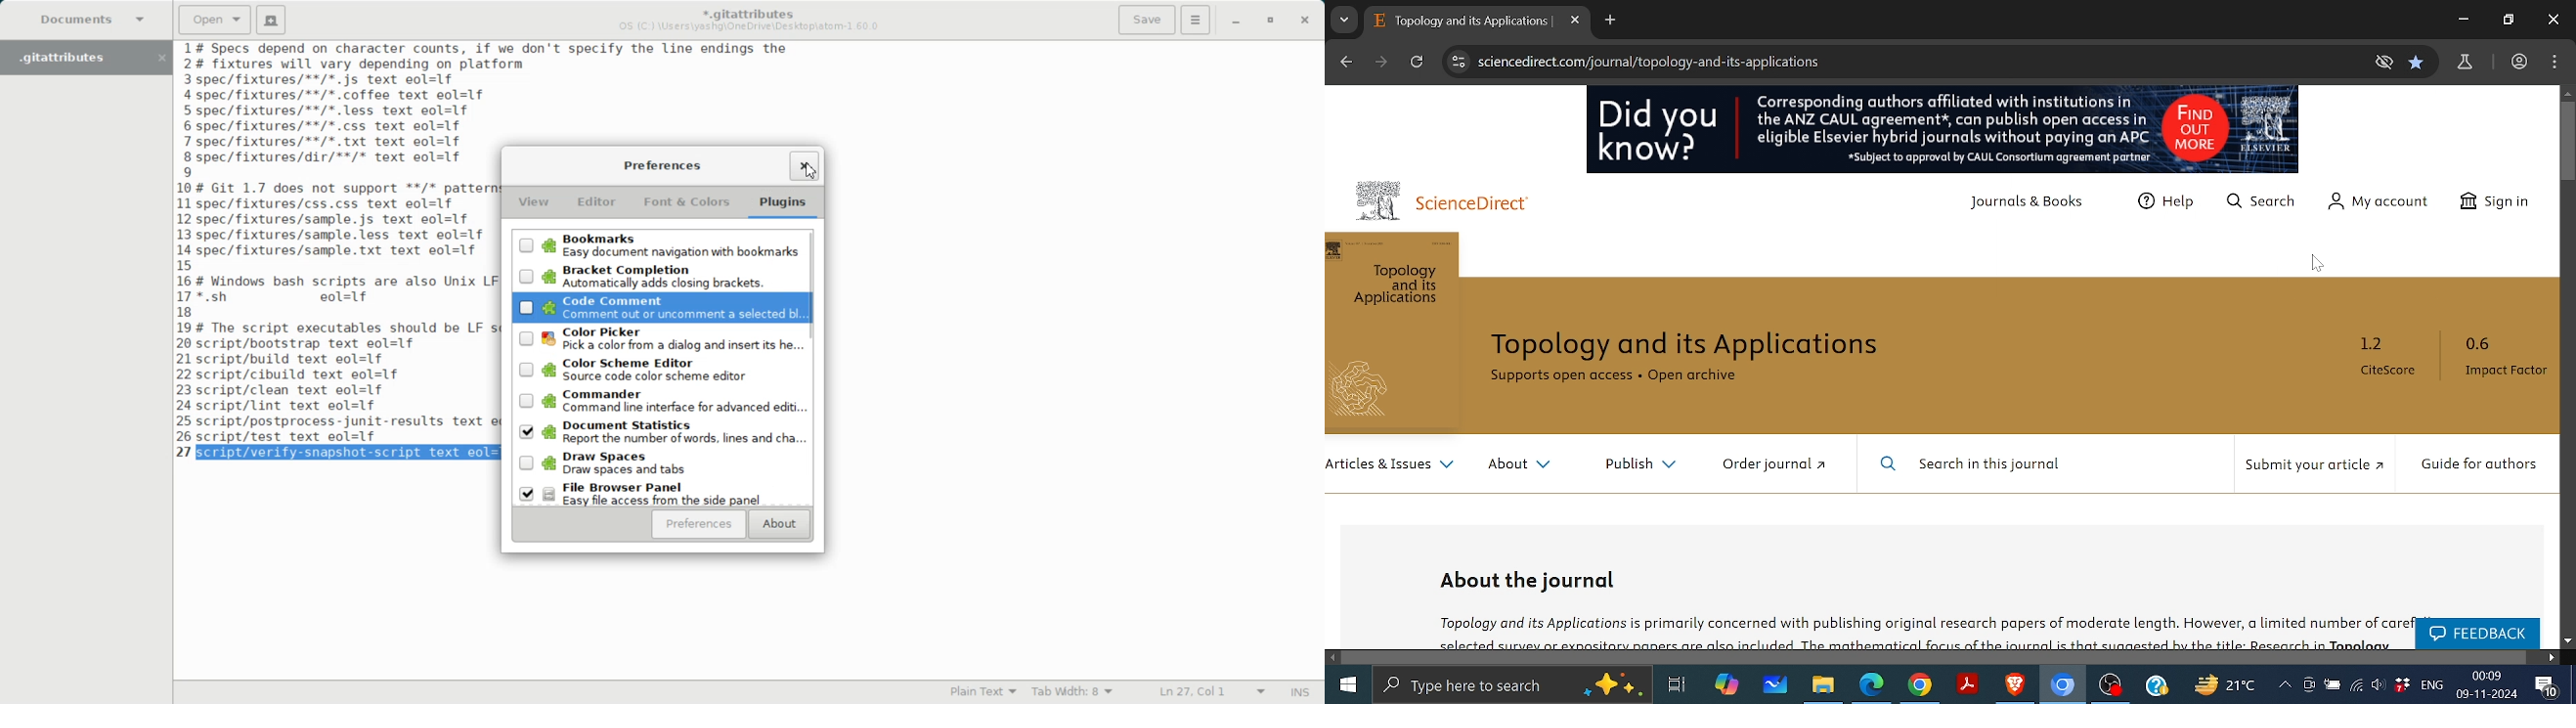 Image resolution: width=2576 pixels, height=728 pixels. Describe the element at coordinates (1484, 205) in the screenshot. I see `ScienceDirect` at that location.